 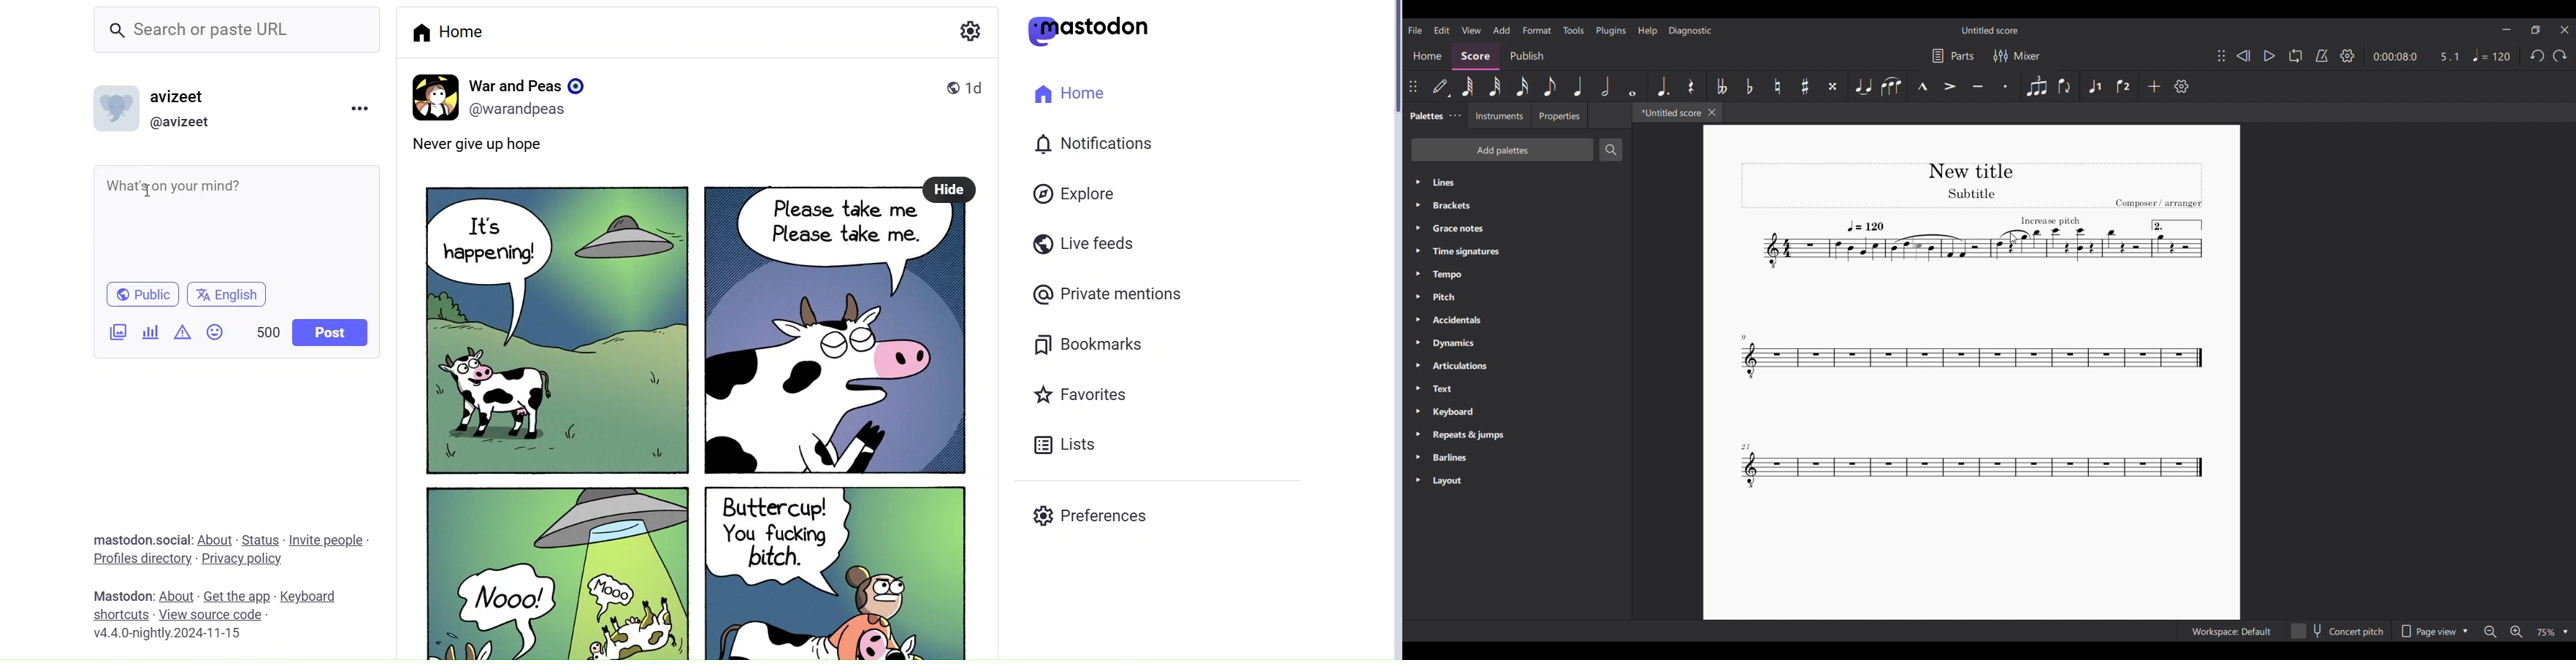 What do you see at coordinates (2065, 86) in the screenshot?
I see `Flip direction` at bounding box center [2065, 86].